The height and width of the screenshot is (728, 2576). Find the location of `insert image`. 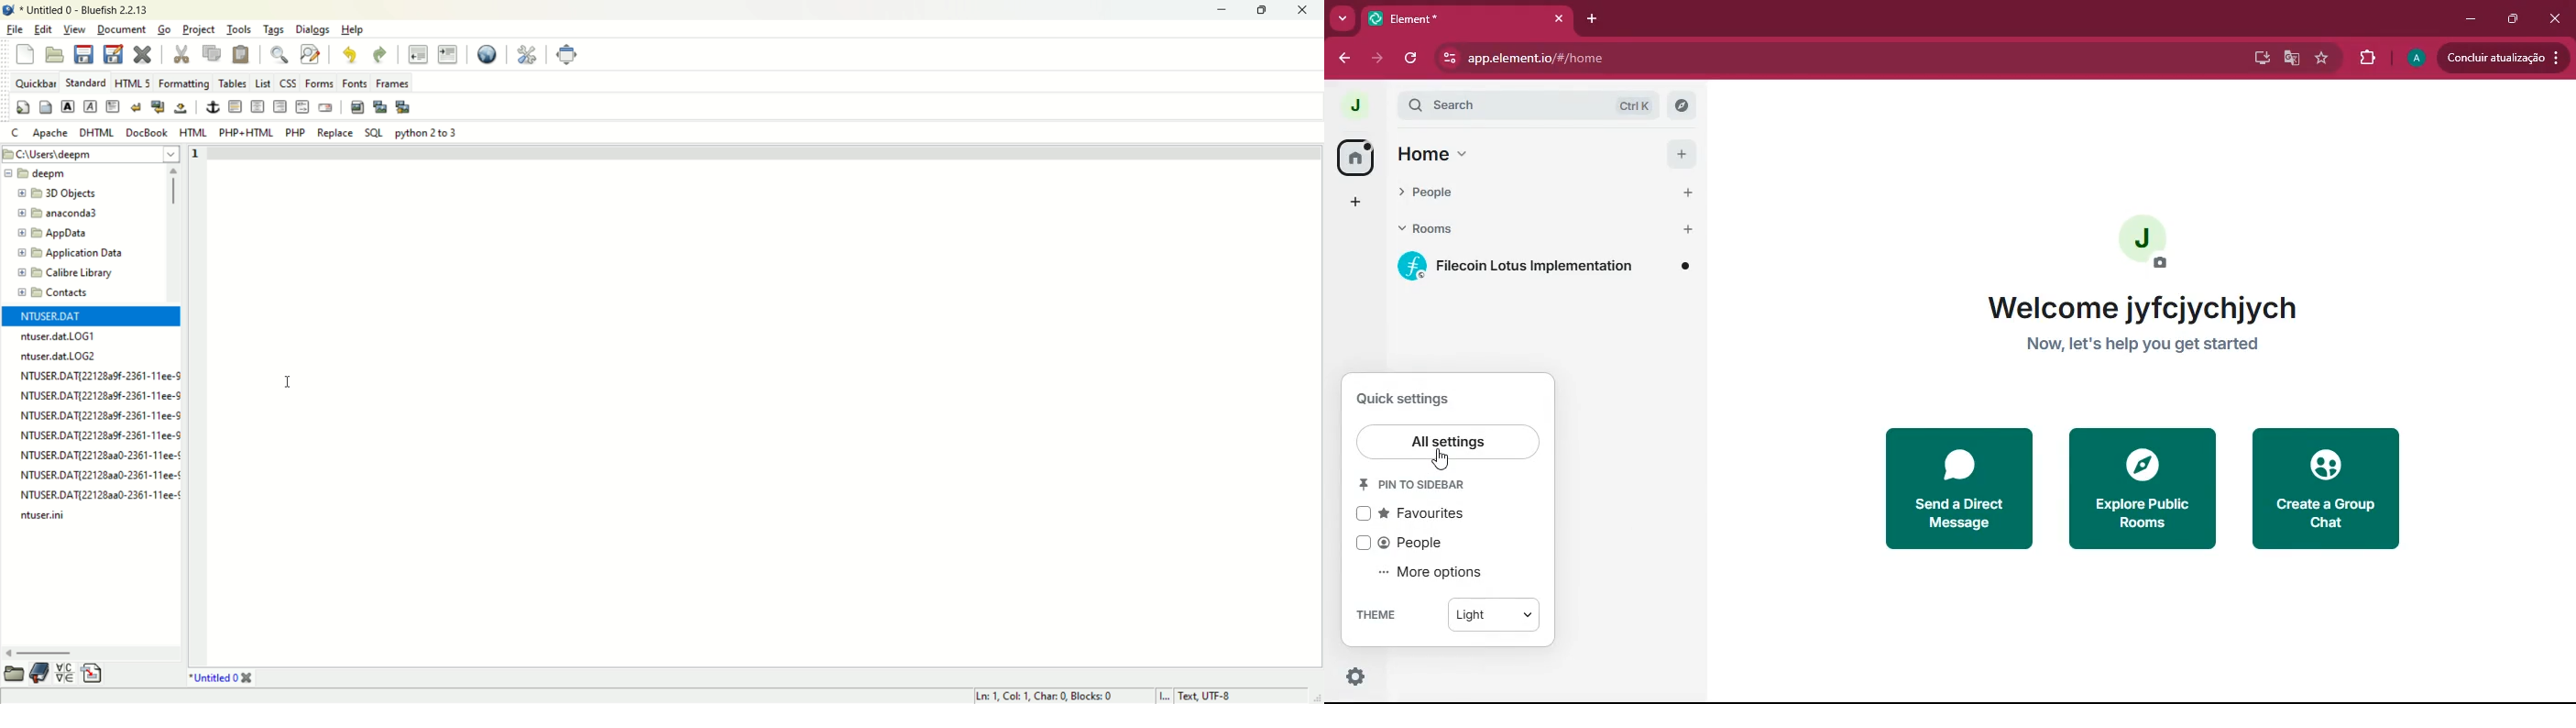

insert image is located at coordinates (357, 108).